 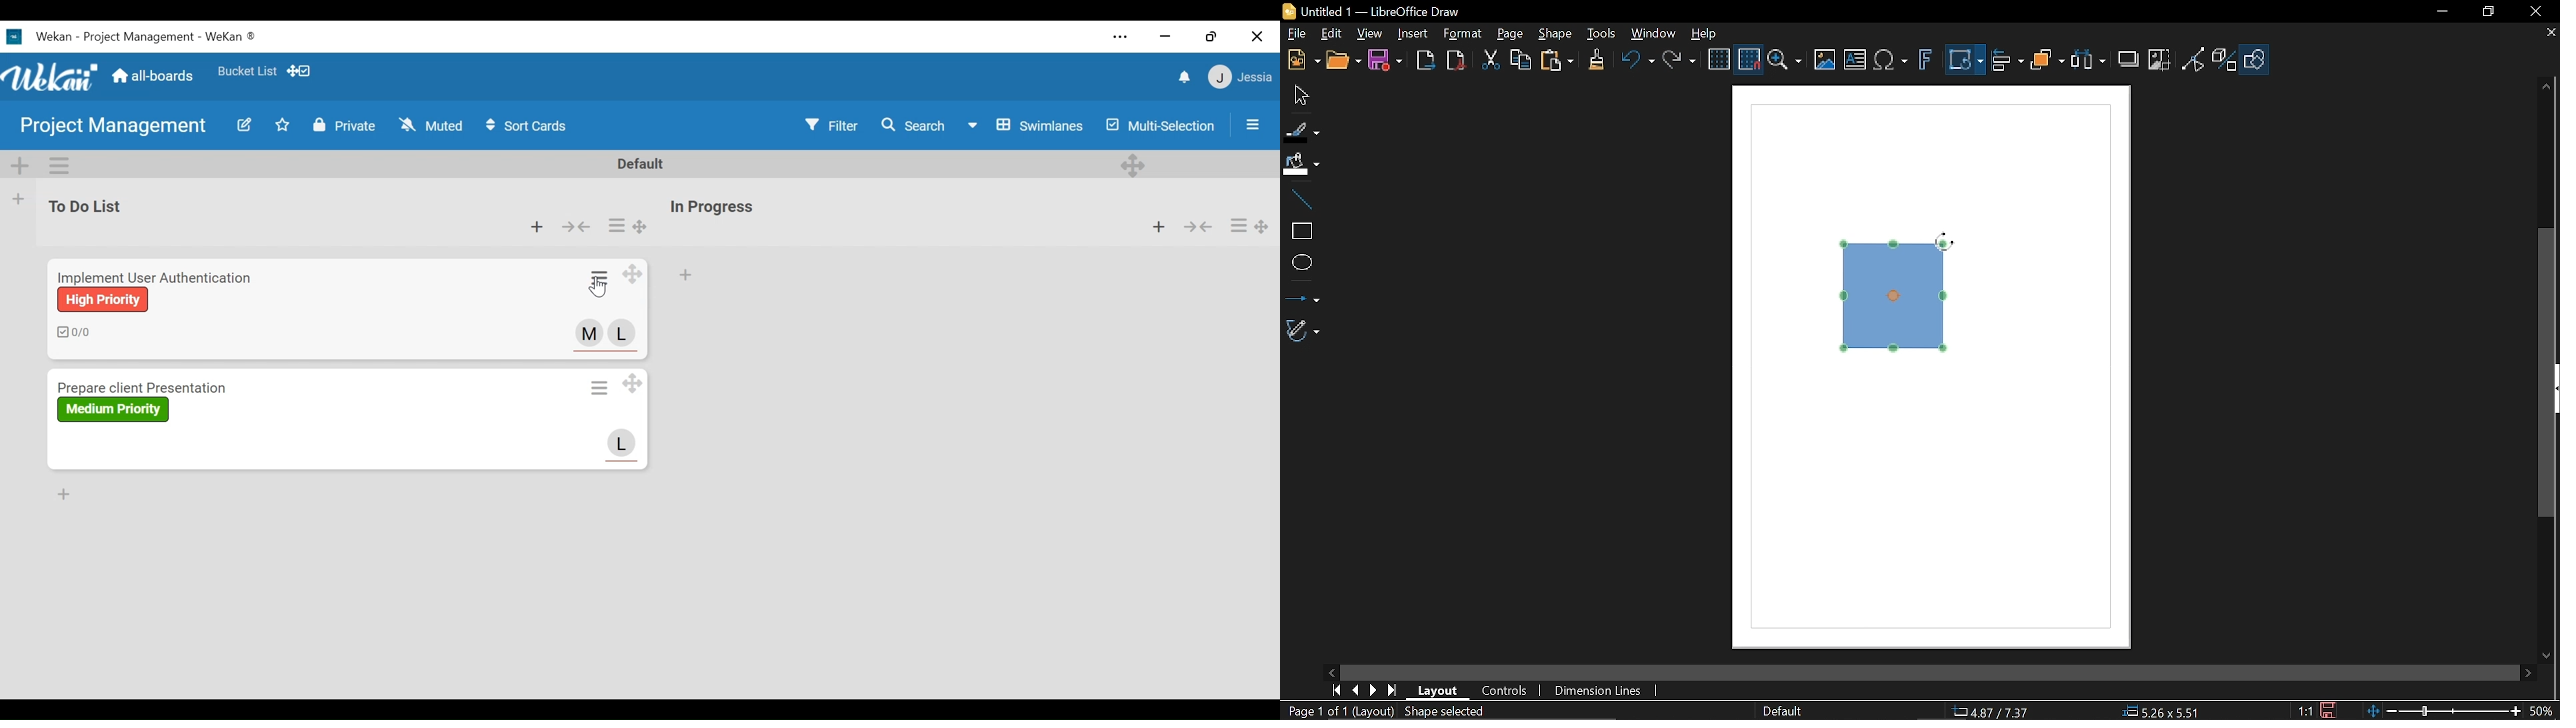 I want to click on Minimize, so click(x=2440, y=11).